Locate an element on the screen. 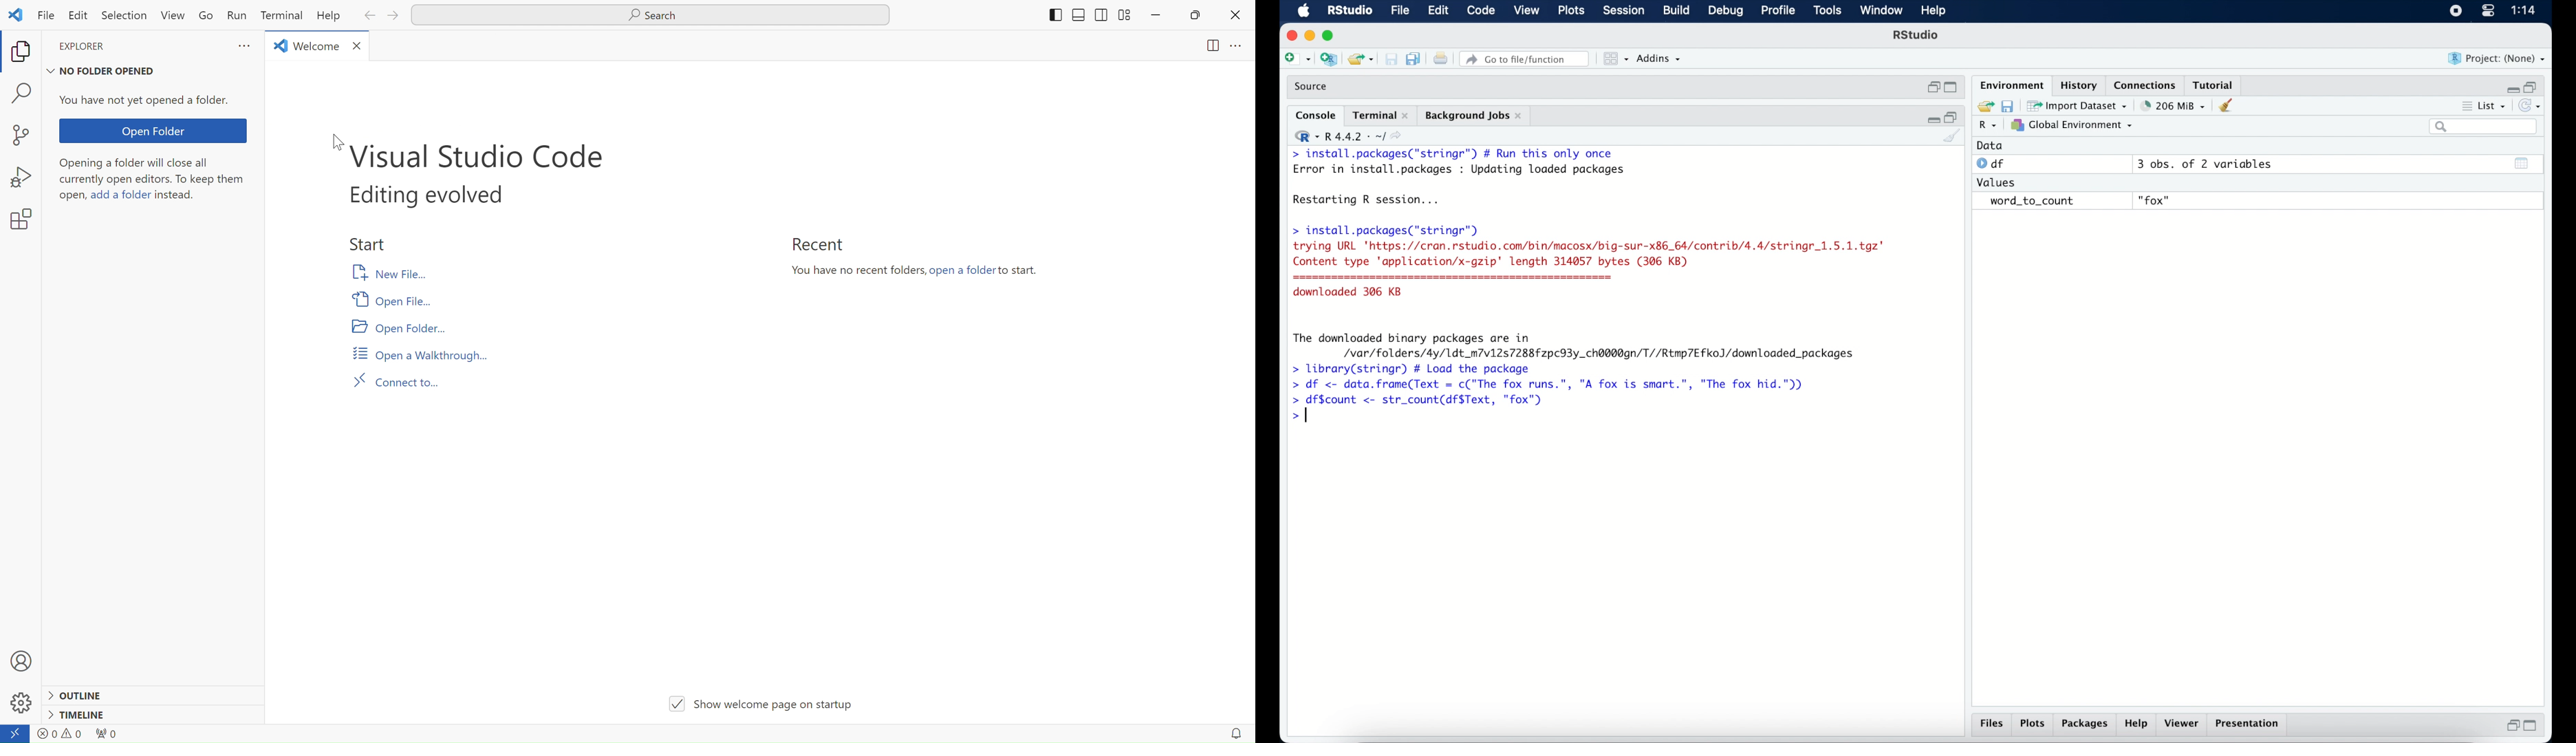 Image resolution: width=2576 pixels, height=756 pixels. presentation is located at coordinates (2249, 725).